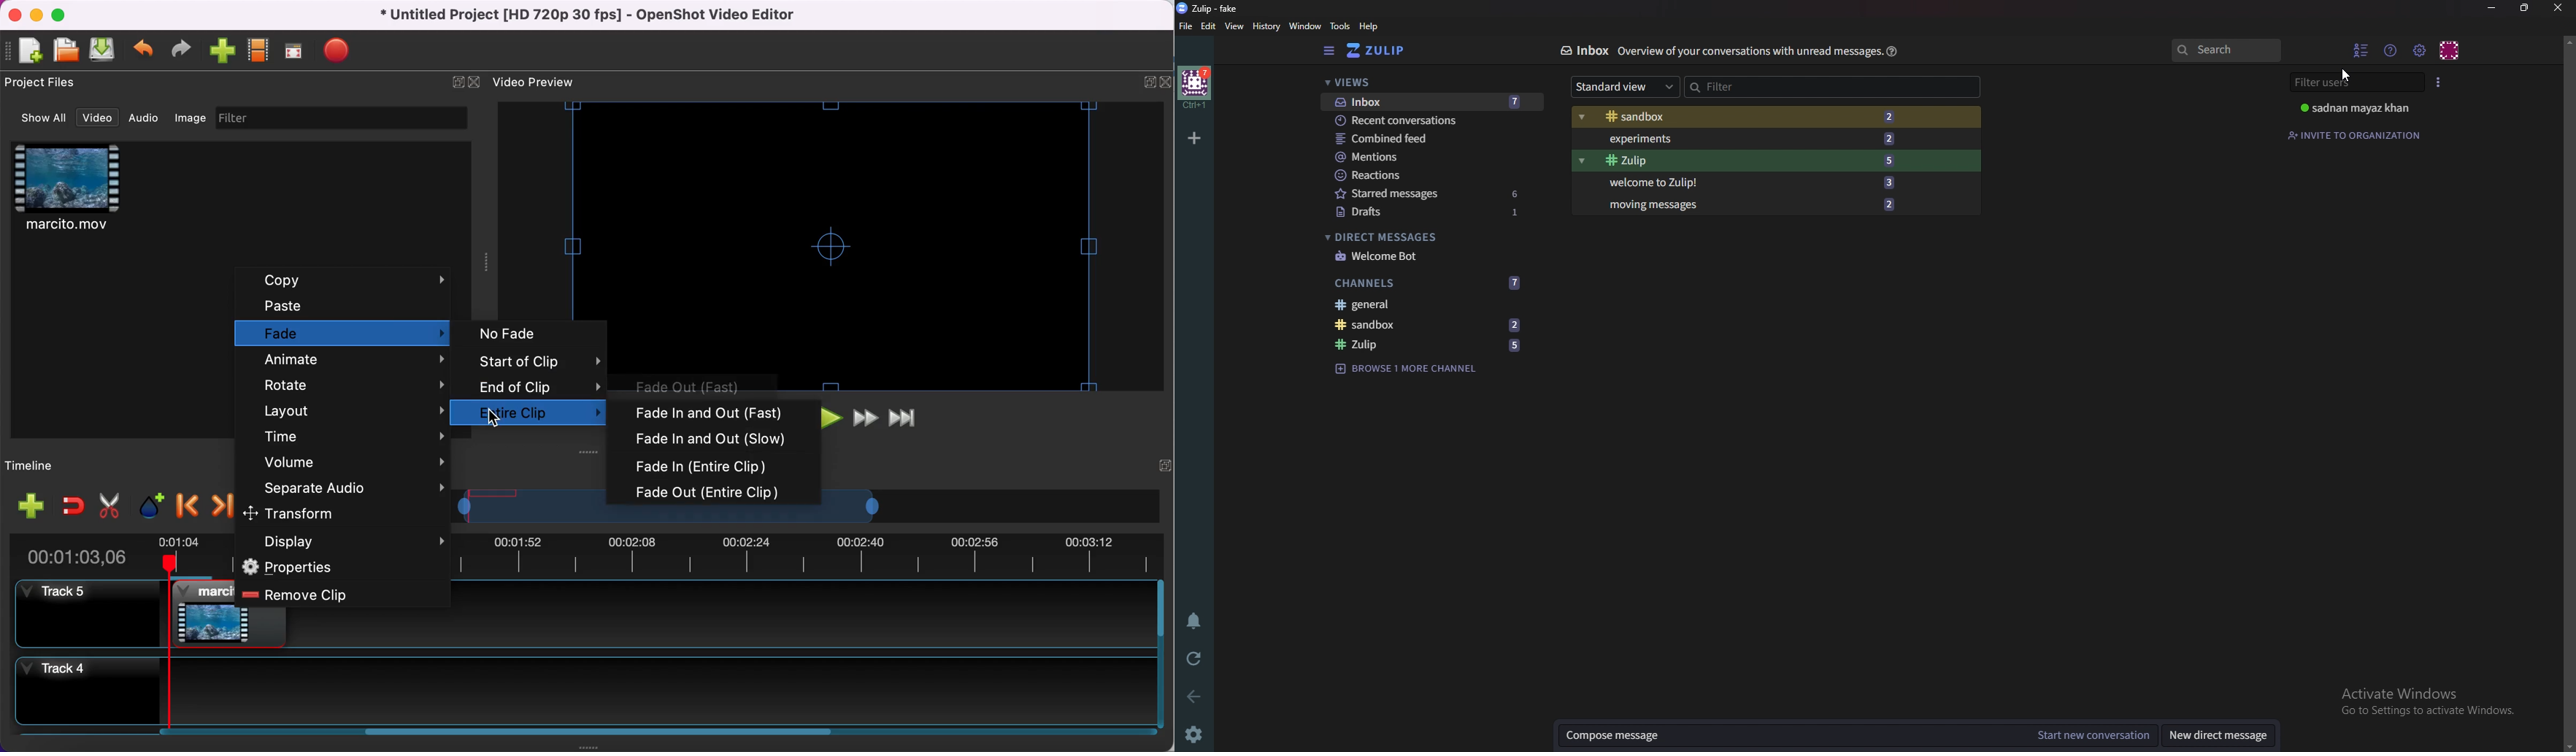 The height and width of the screenshot is (756, 2576). I want to click on previous marker, so click(186, 503).